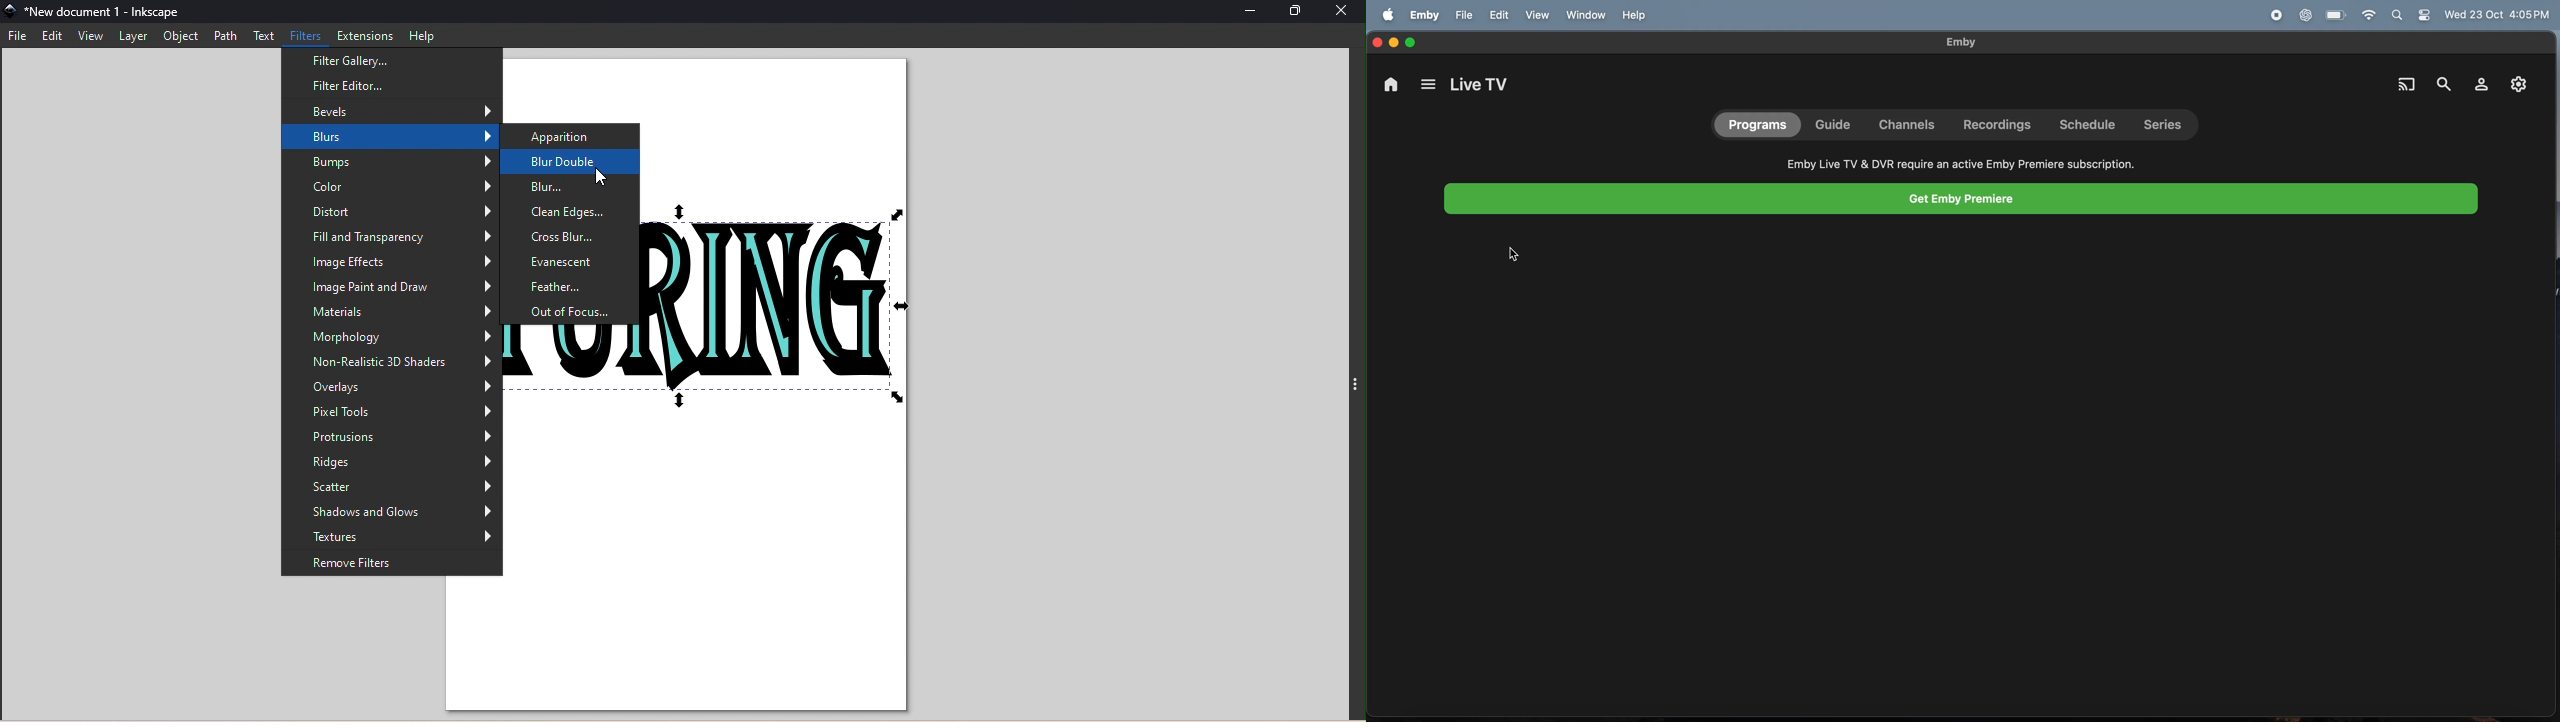 This screenshot has width=2576, height=728. I want to click on guide, so click(1836, 123).